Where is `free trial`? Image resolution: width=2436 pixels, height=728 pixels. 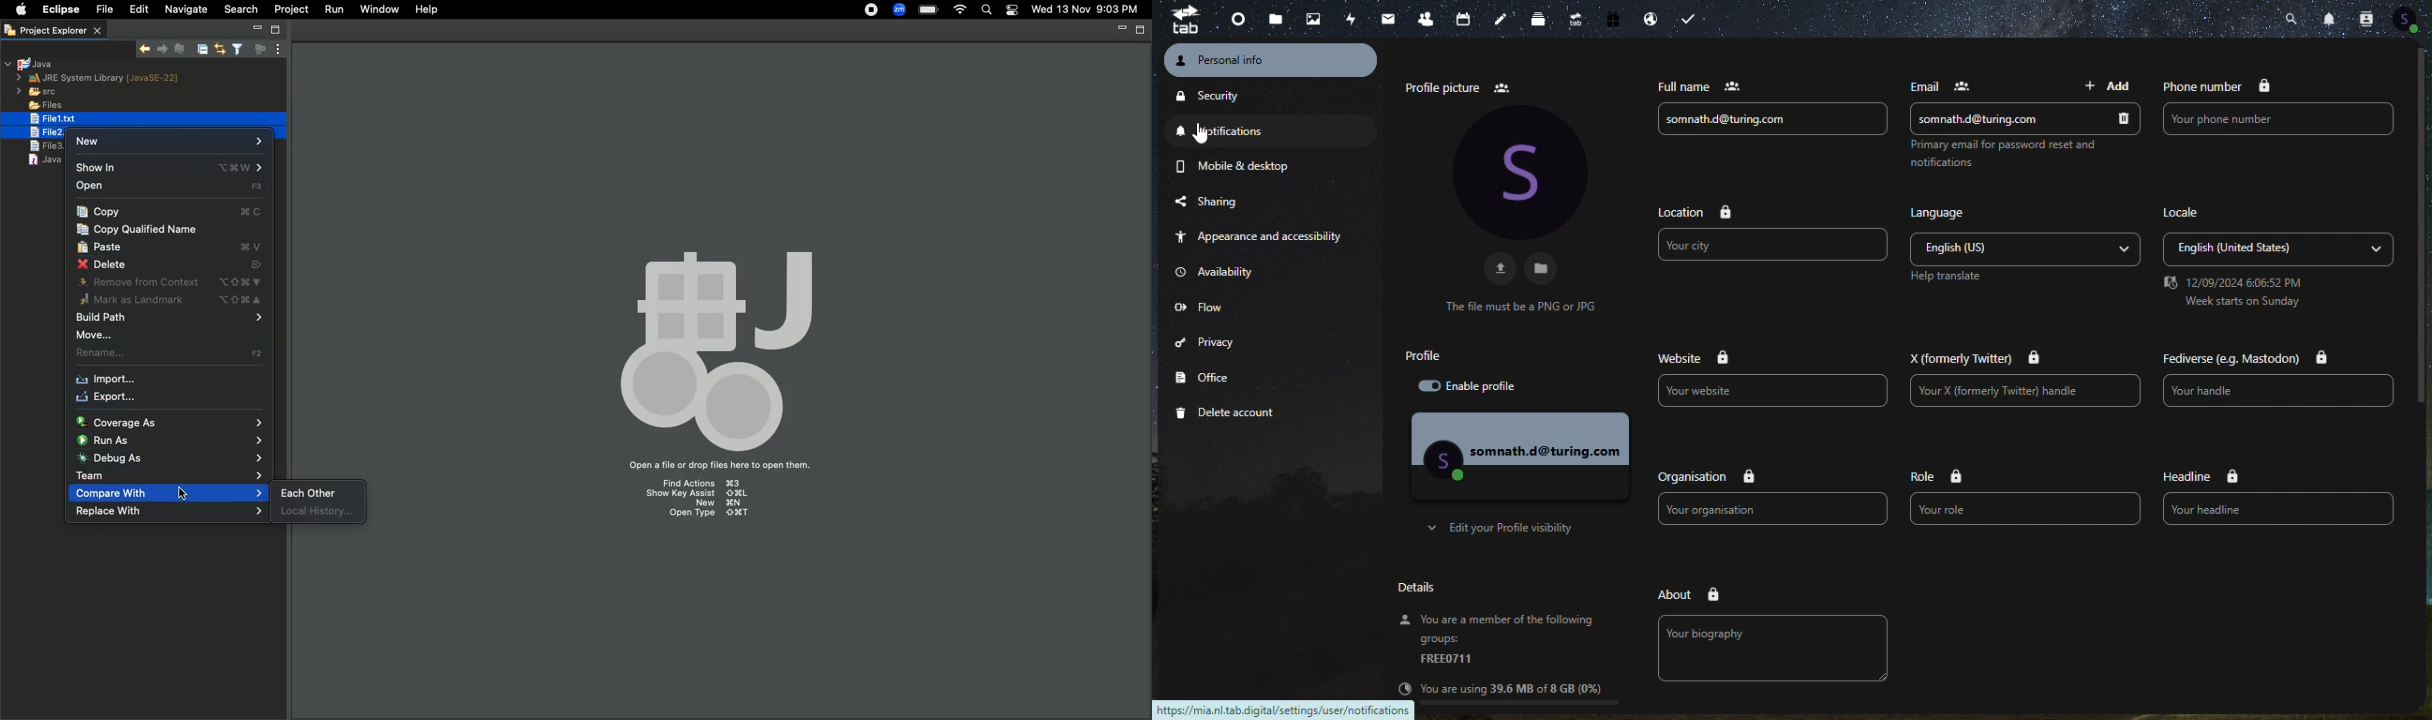 free trial is located at coordinates (1613, 19).